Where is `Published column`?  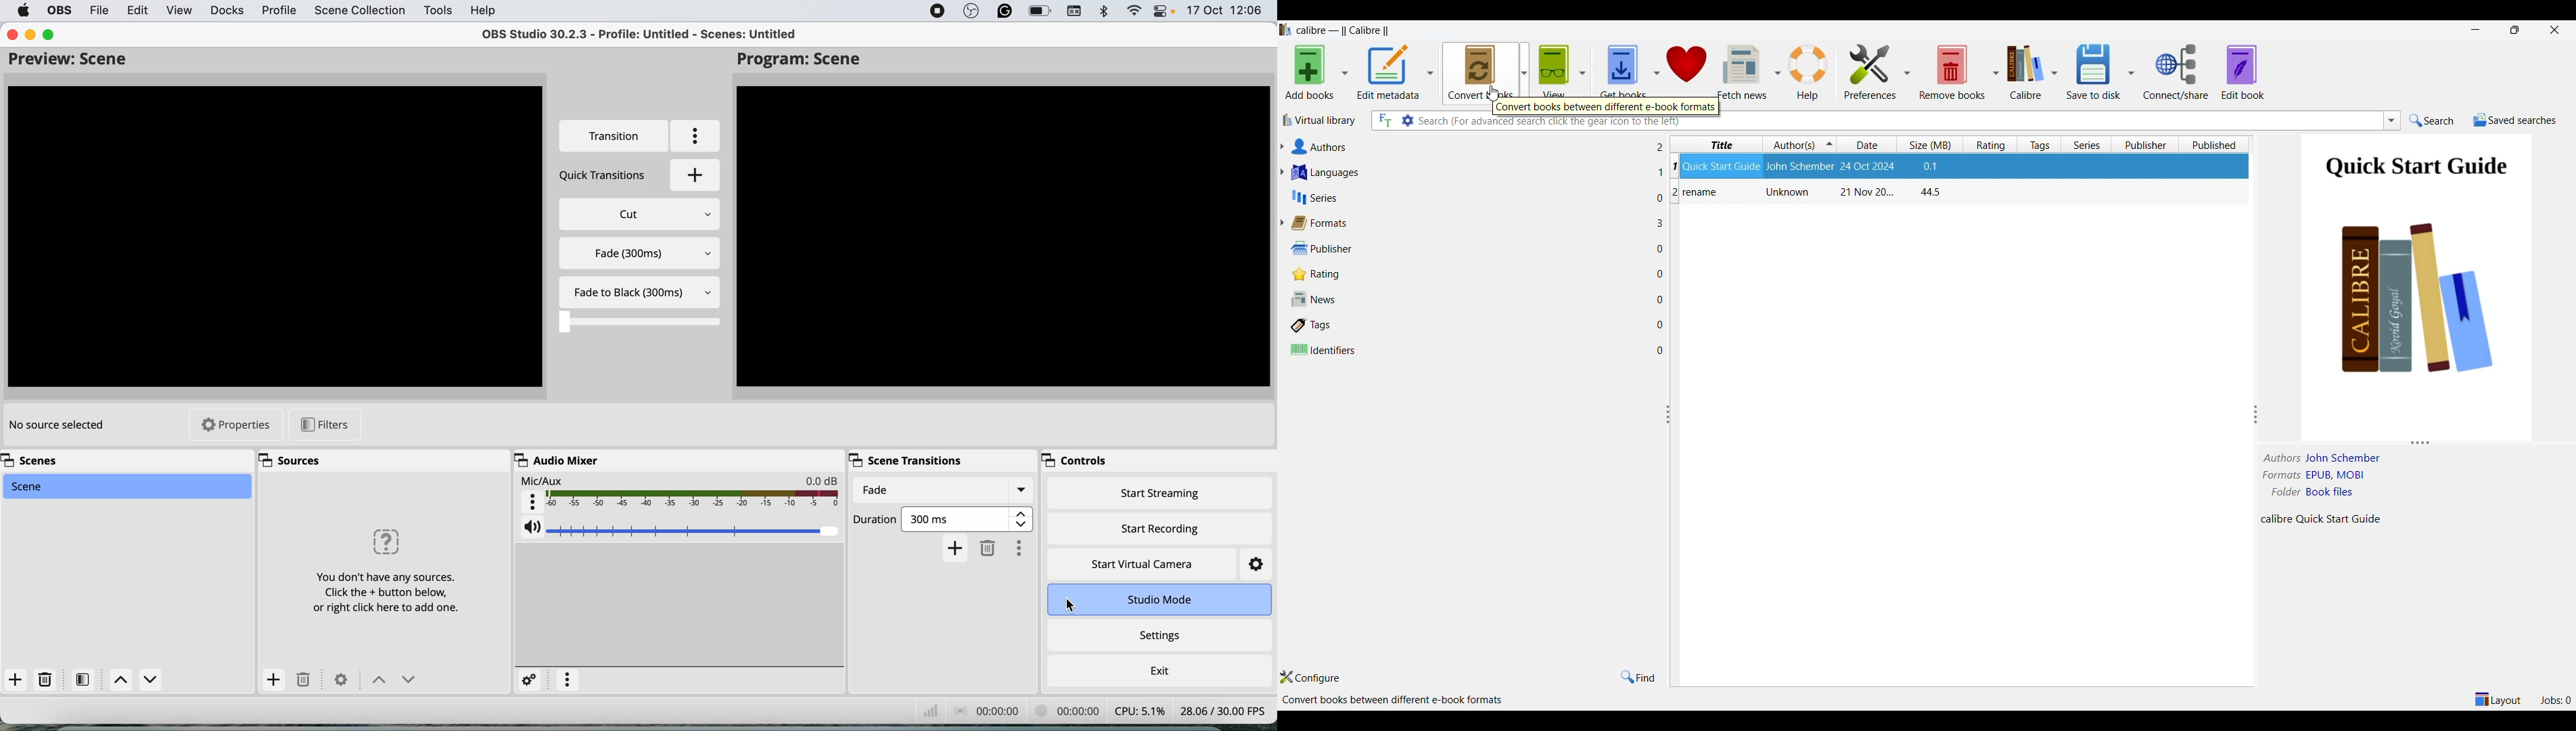
Published column is located at coordinates (2215, 144).